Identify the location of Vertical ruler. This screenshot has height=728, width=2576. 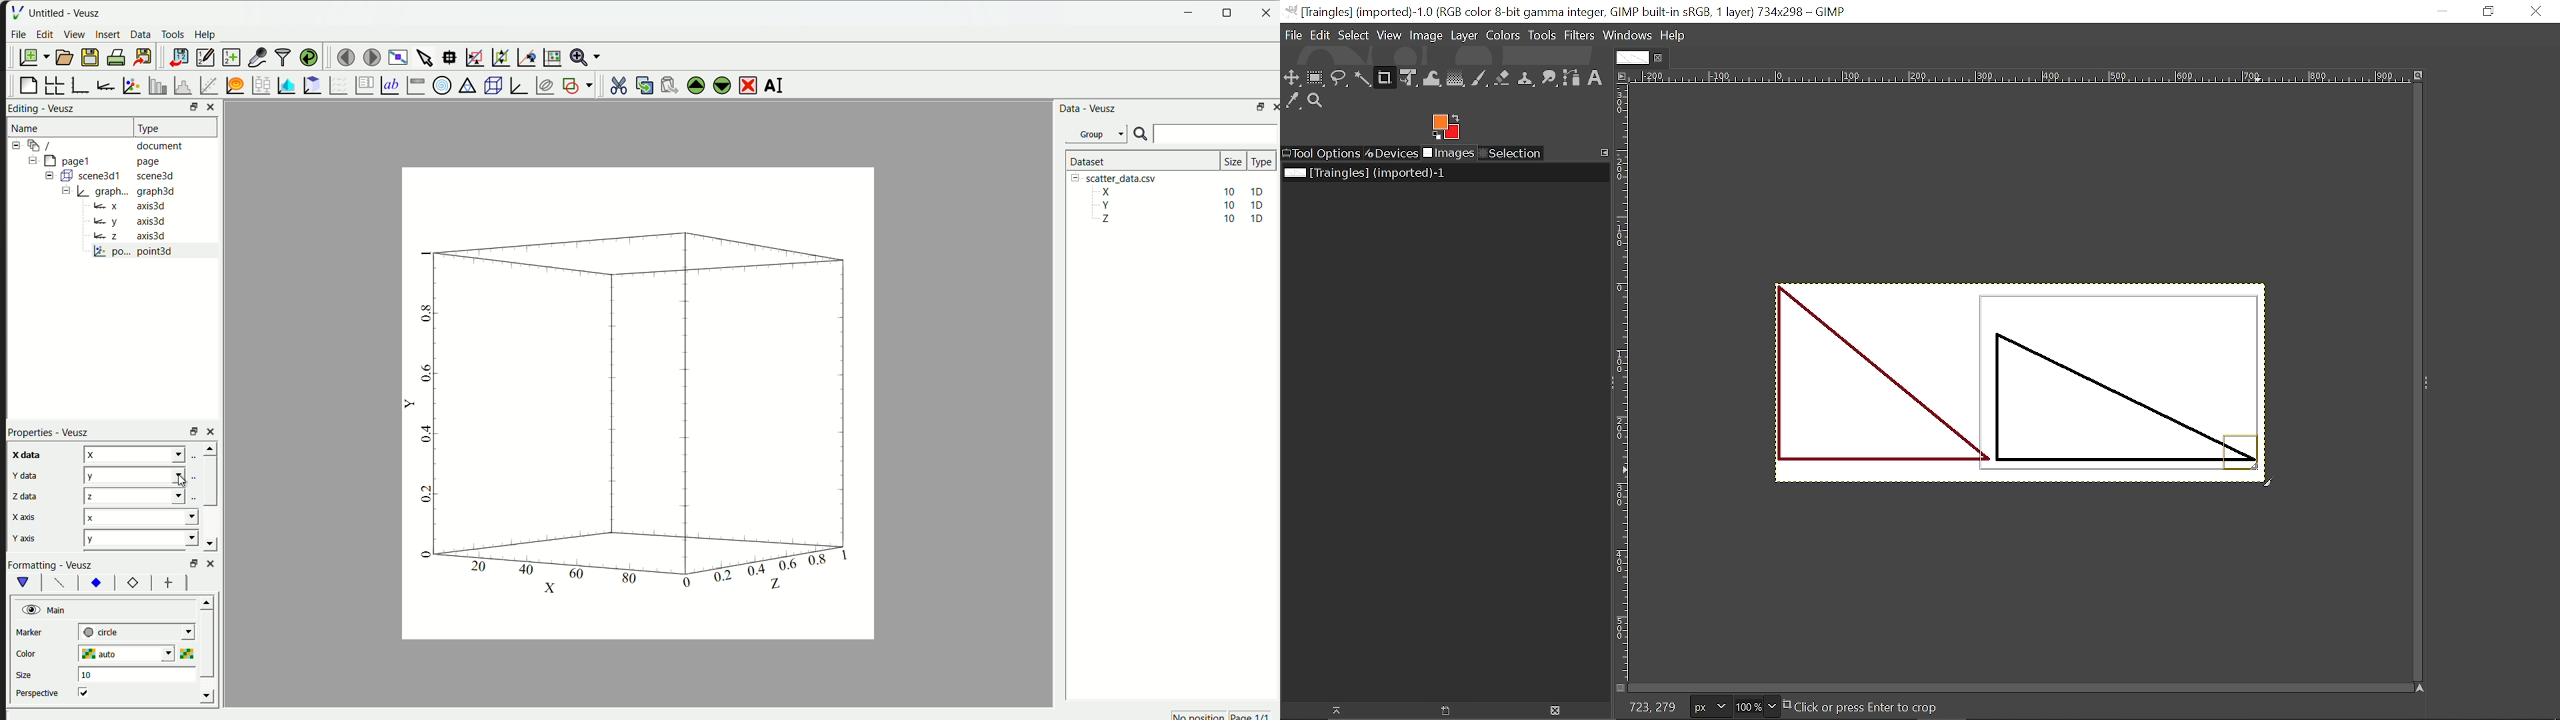
(1622, 381).